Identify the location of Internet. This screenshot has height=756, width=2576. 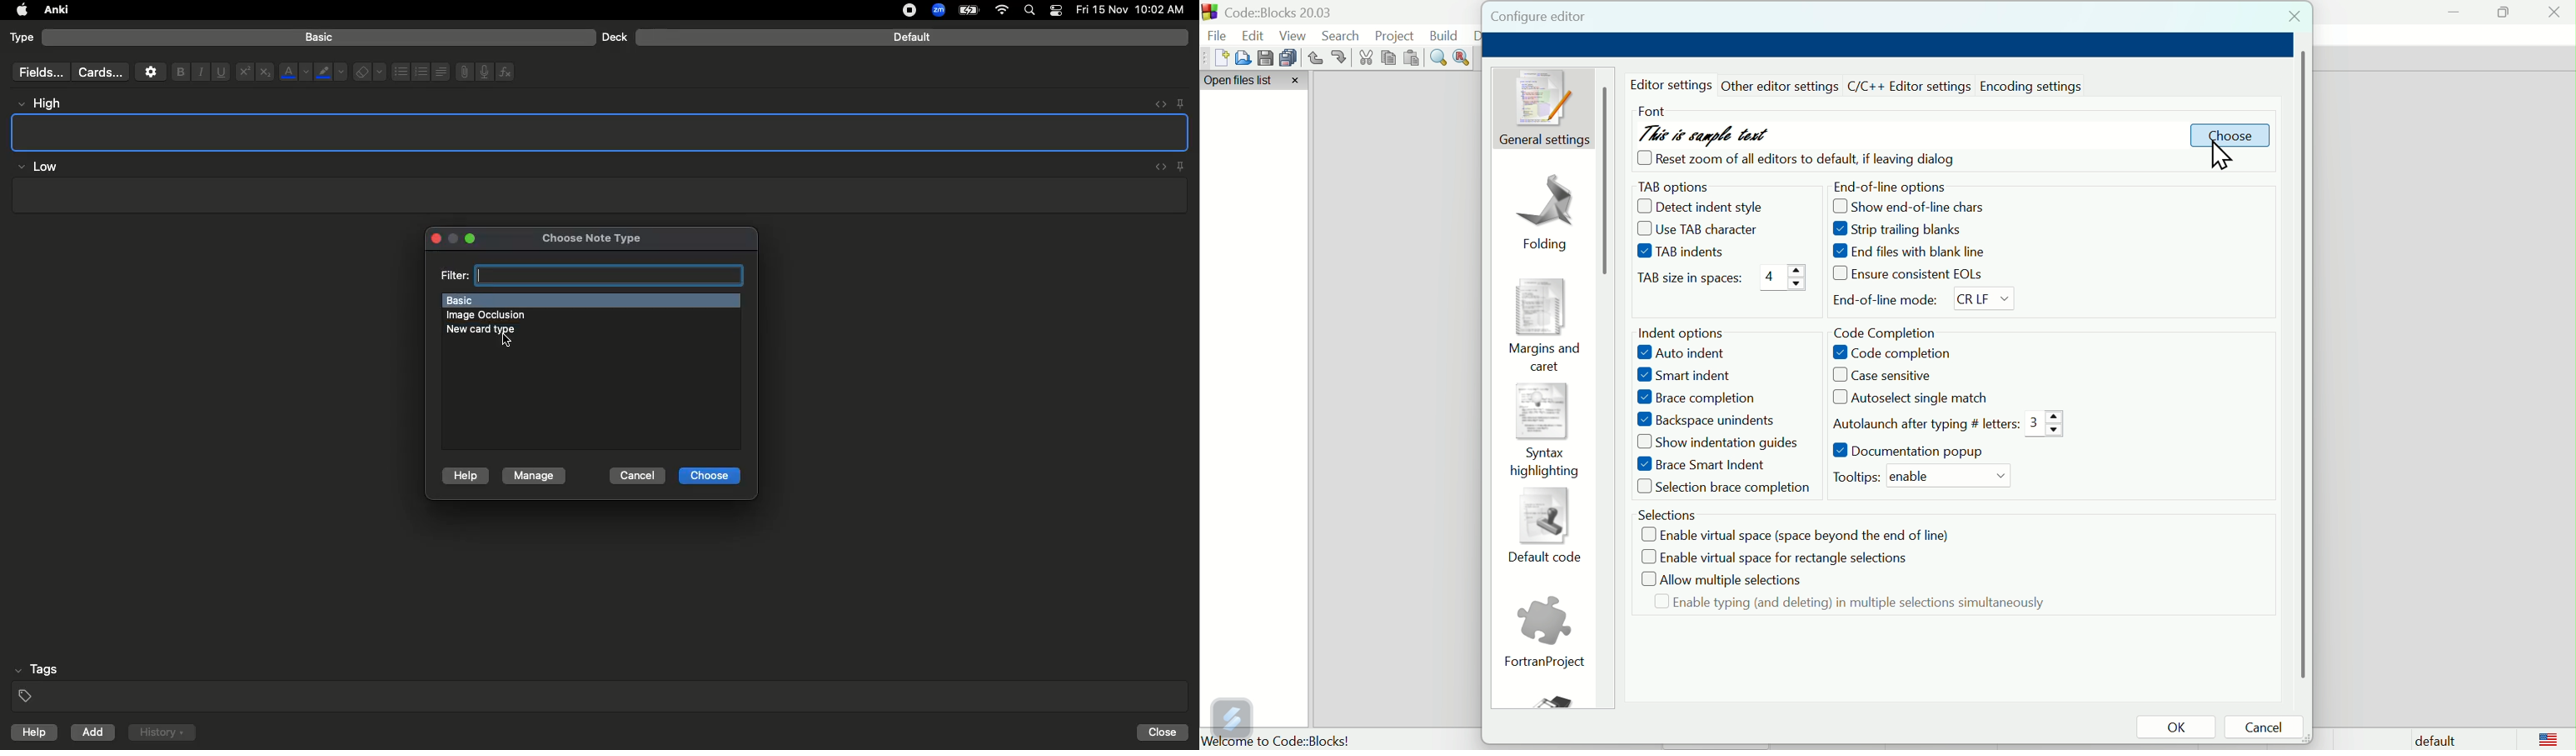
(1004, 11).